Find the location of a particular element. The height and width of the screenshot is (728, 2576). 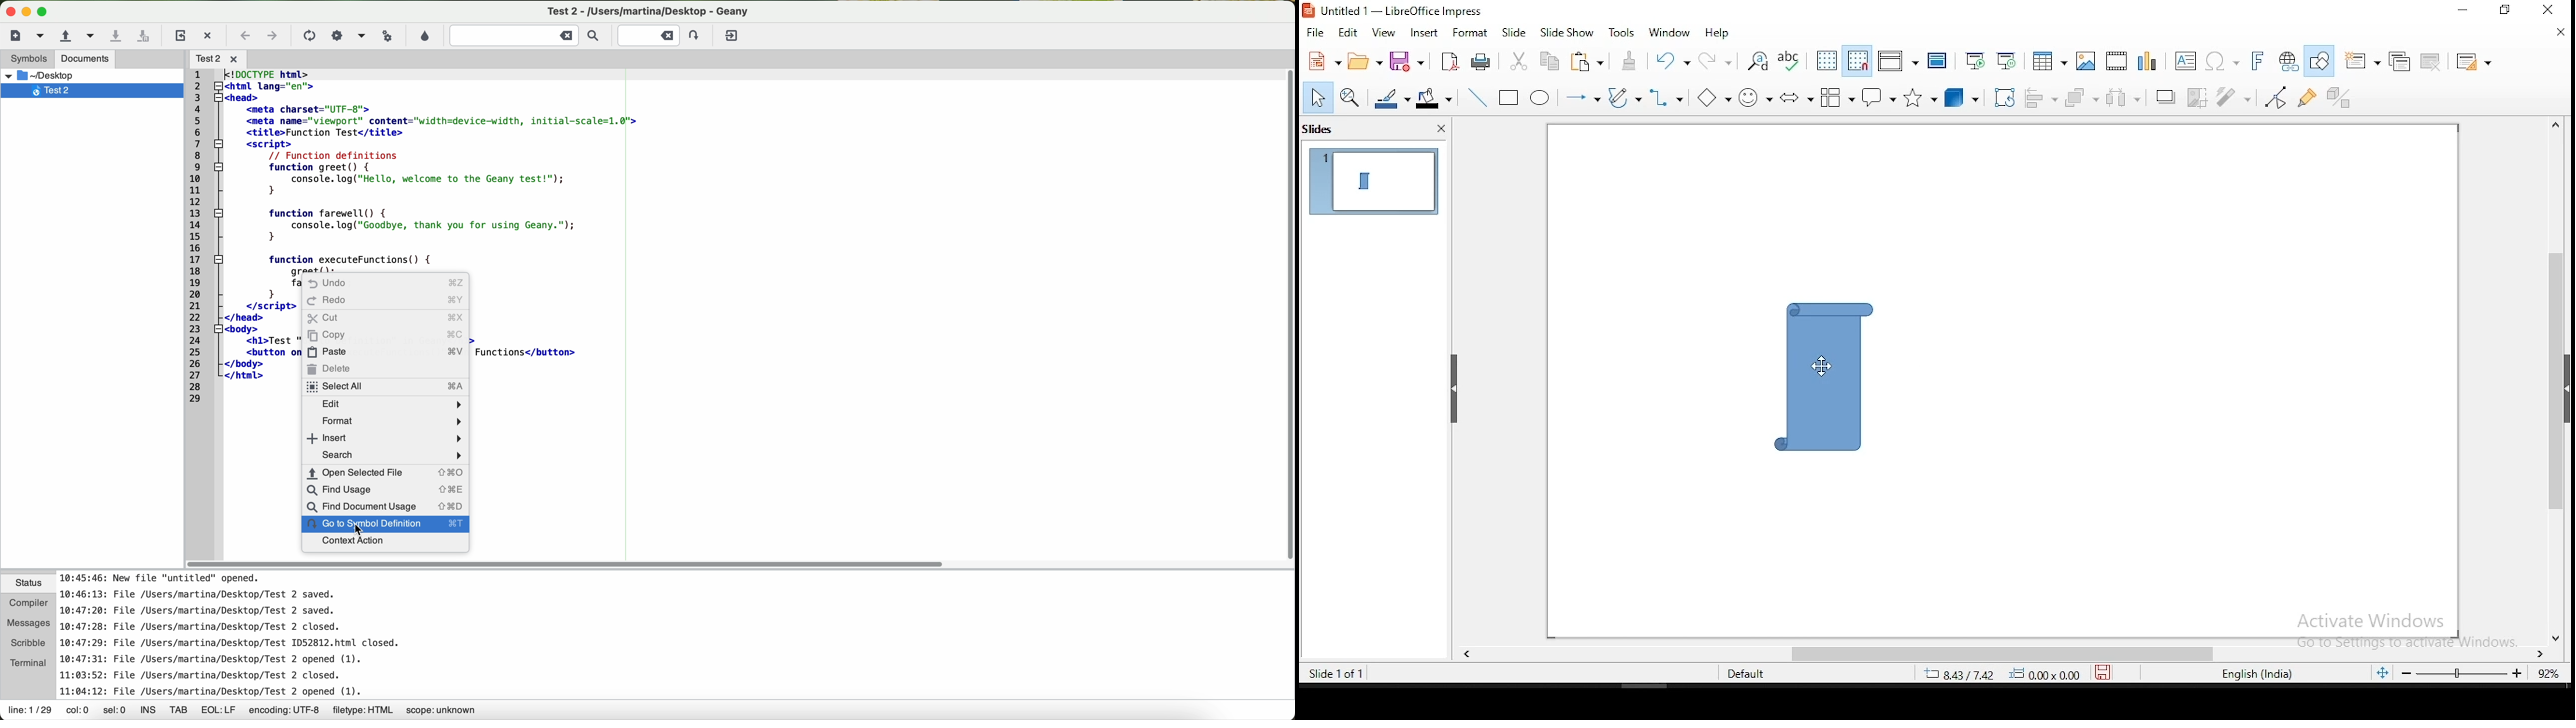

spell check is located at coordinates (1792, 60).